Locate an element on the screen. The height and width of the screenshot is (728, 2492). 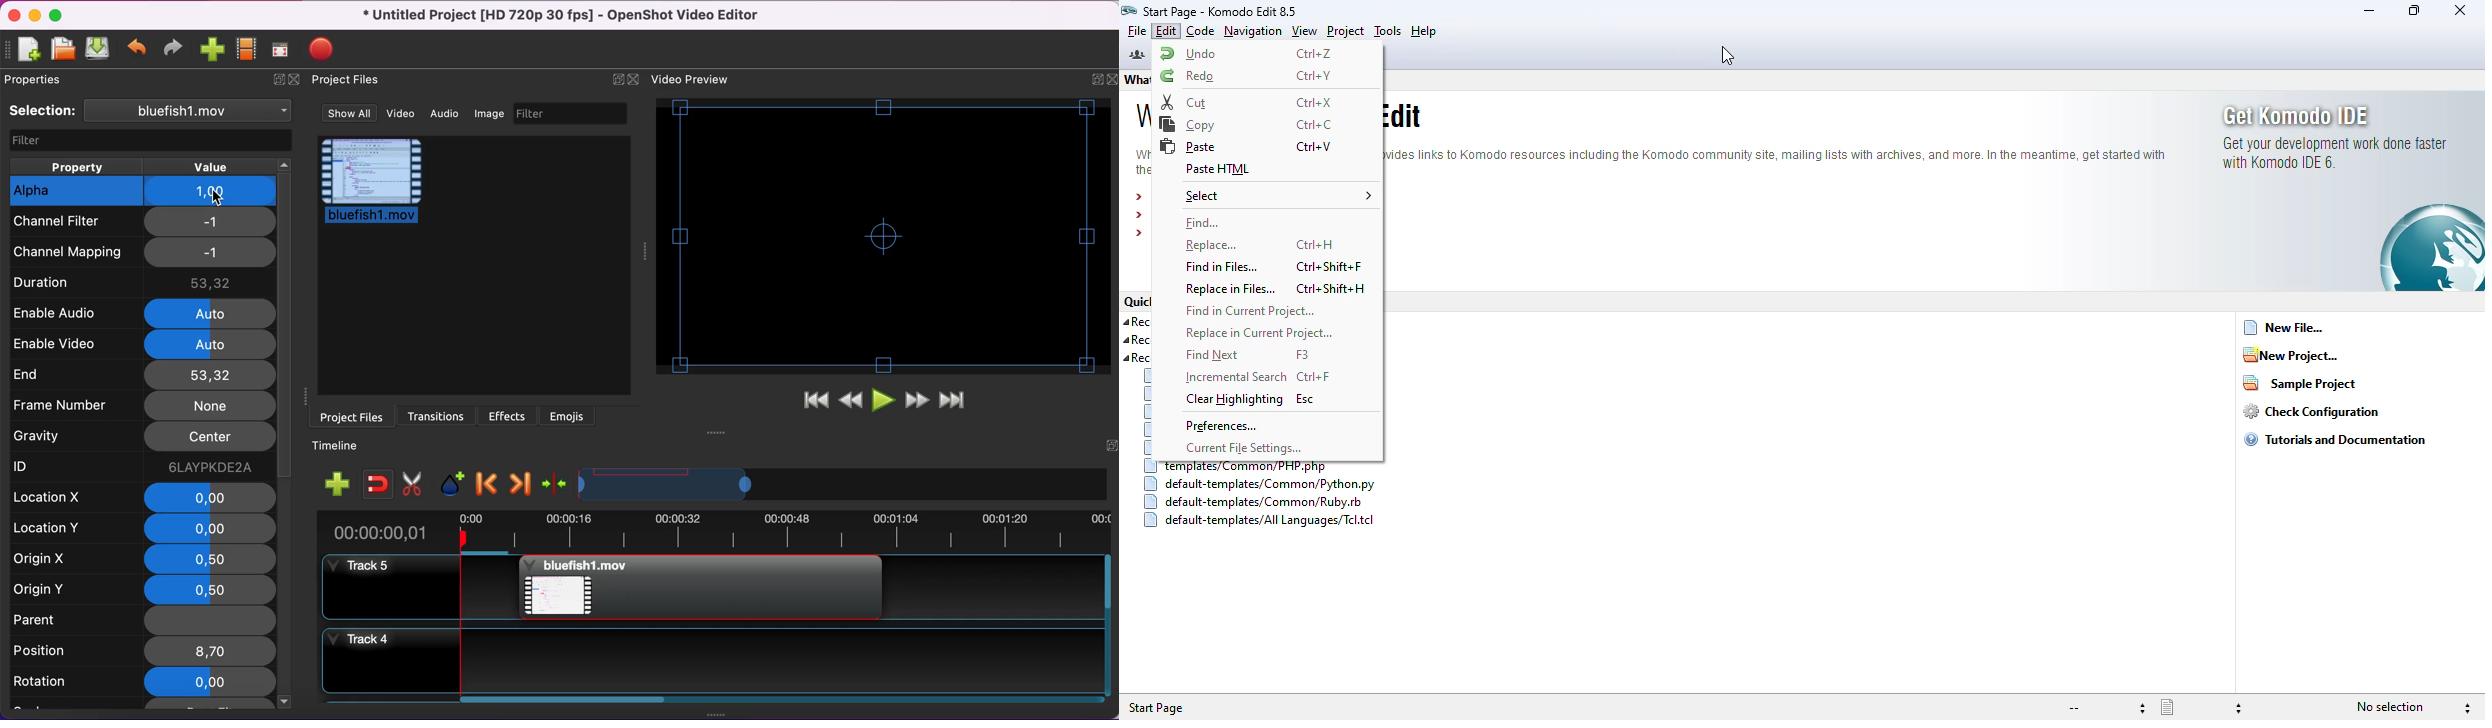
53,32 is located at coordinates (211, 283).